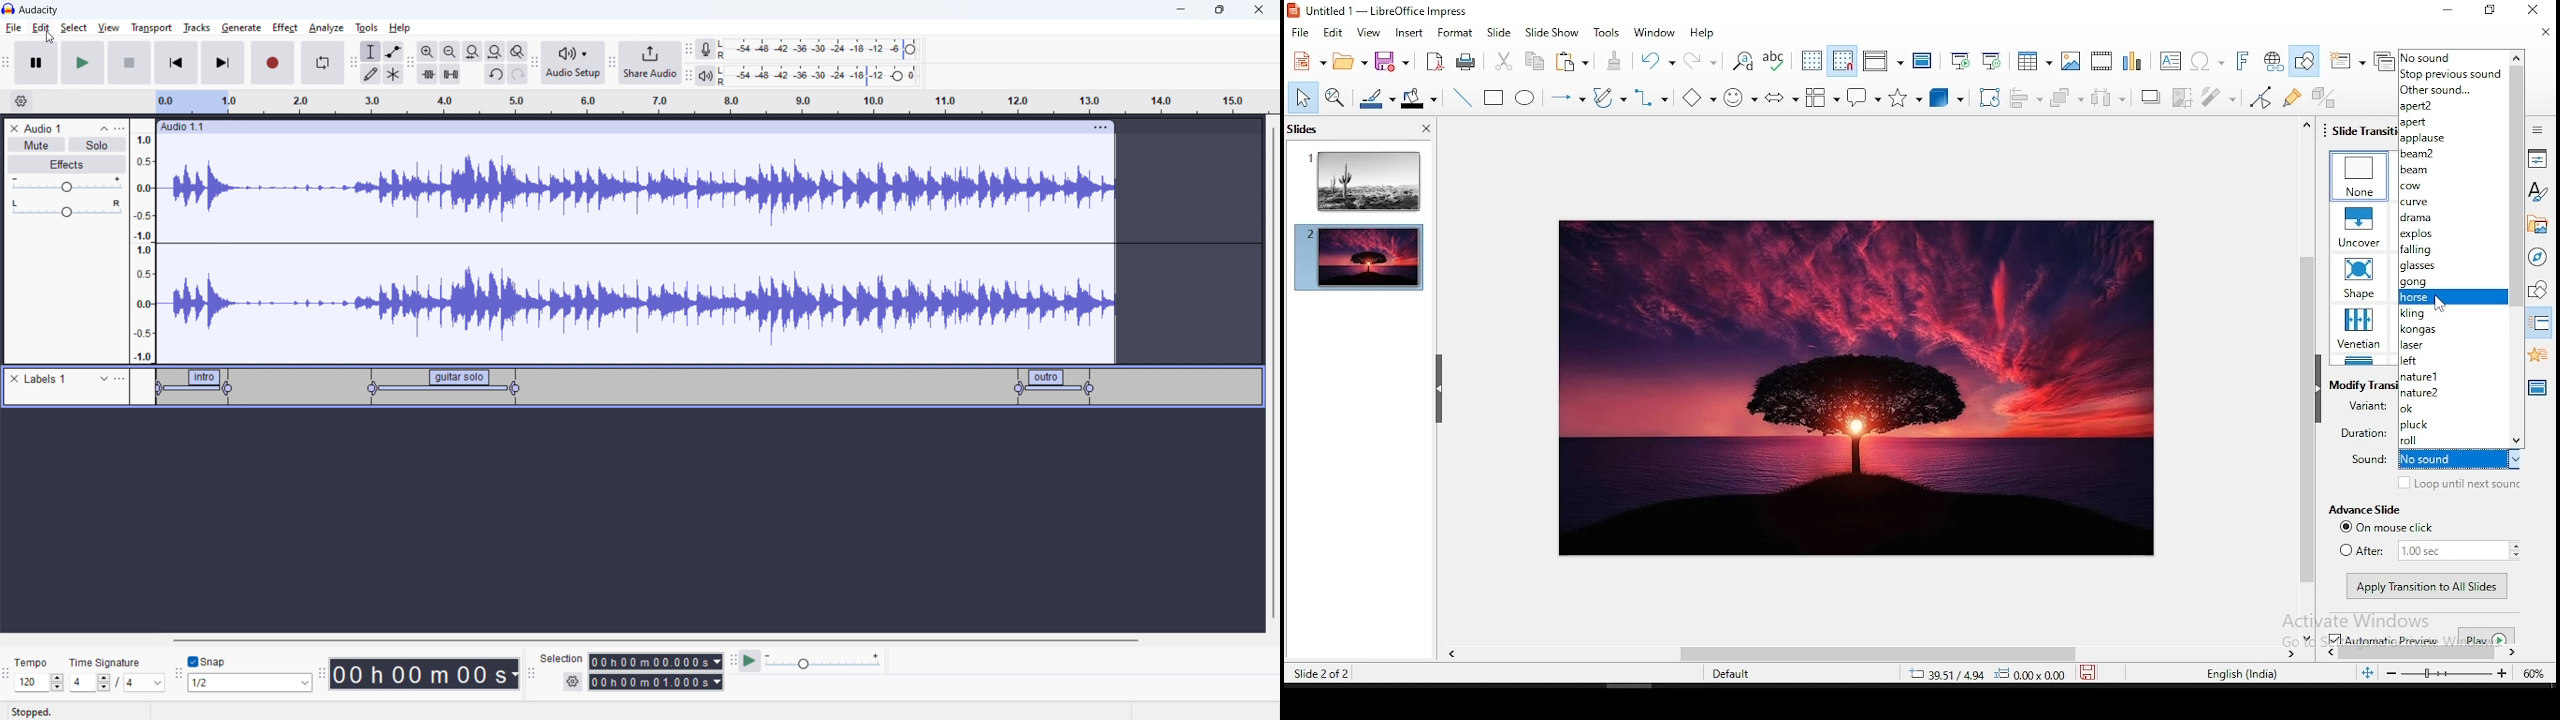 The image size is (2576, 728). What do you see at coordinates (35, 662) in the screenshot?
I see `tempo` at bounding box center [35, 662].